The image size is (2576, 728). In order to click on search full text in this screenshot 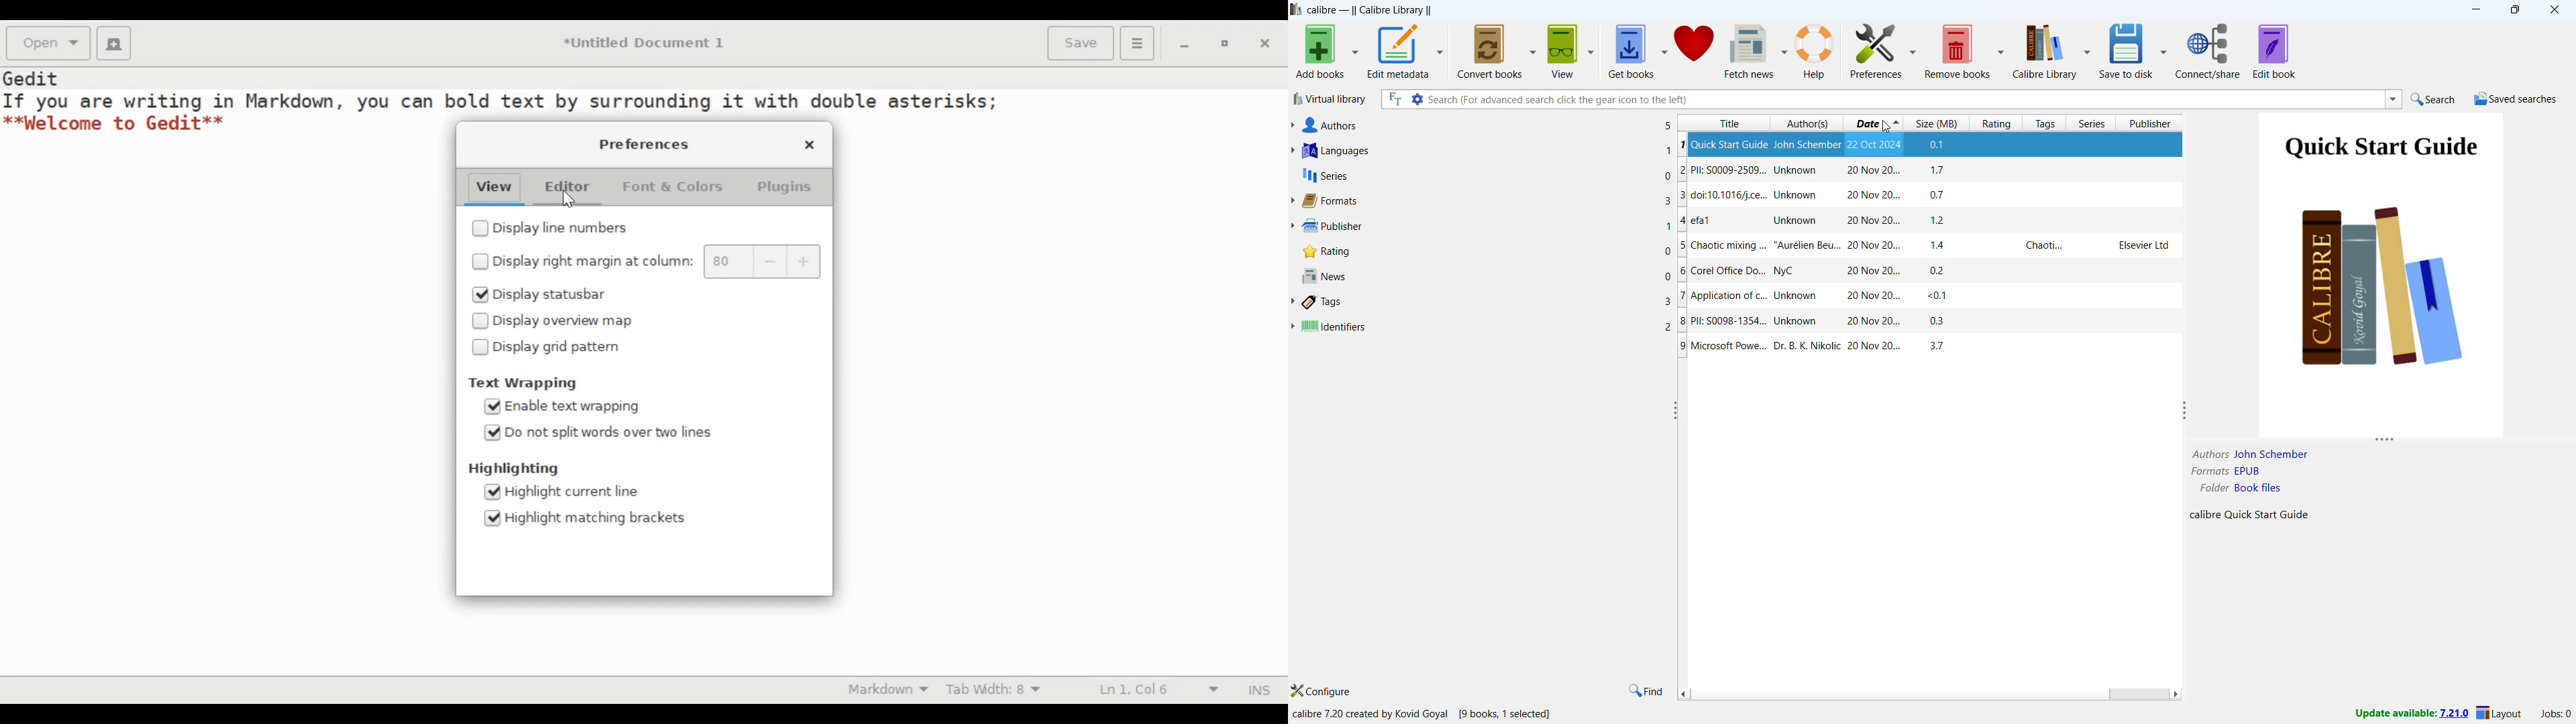, I will do `click(1392, 99)`.